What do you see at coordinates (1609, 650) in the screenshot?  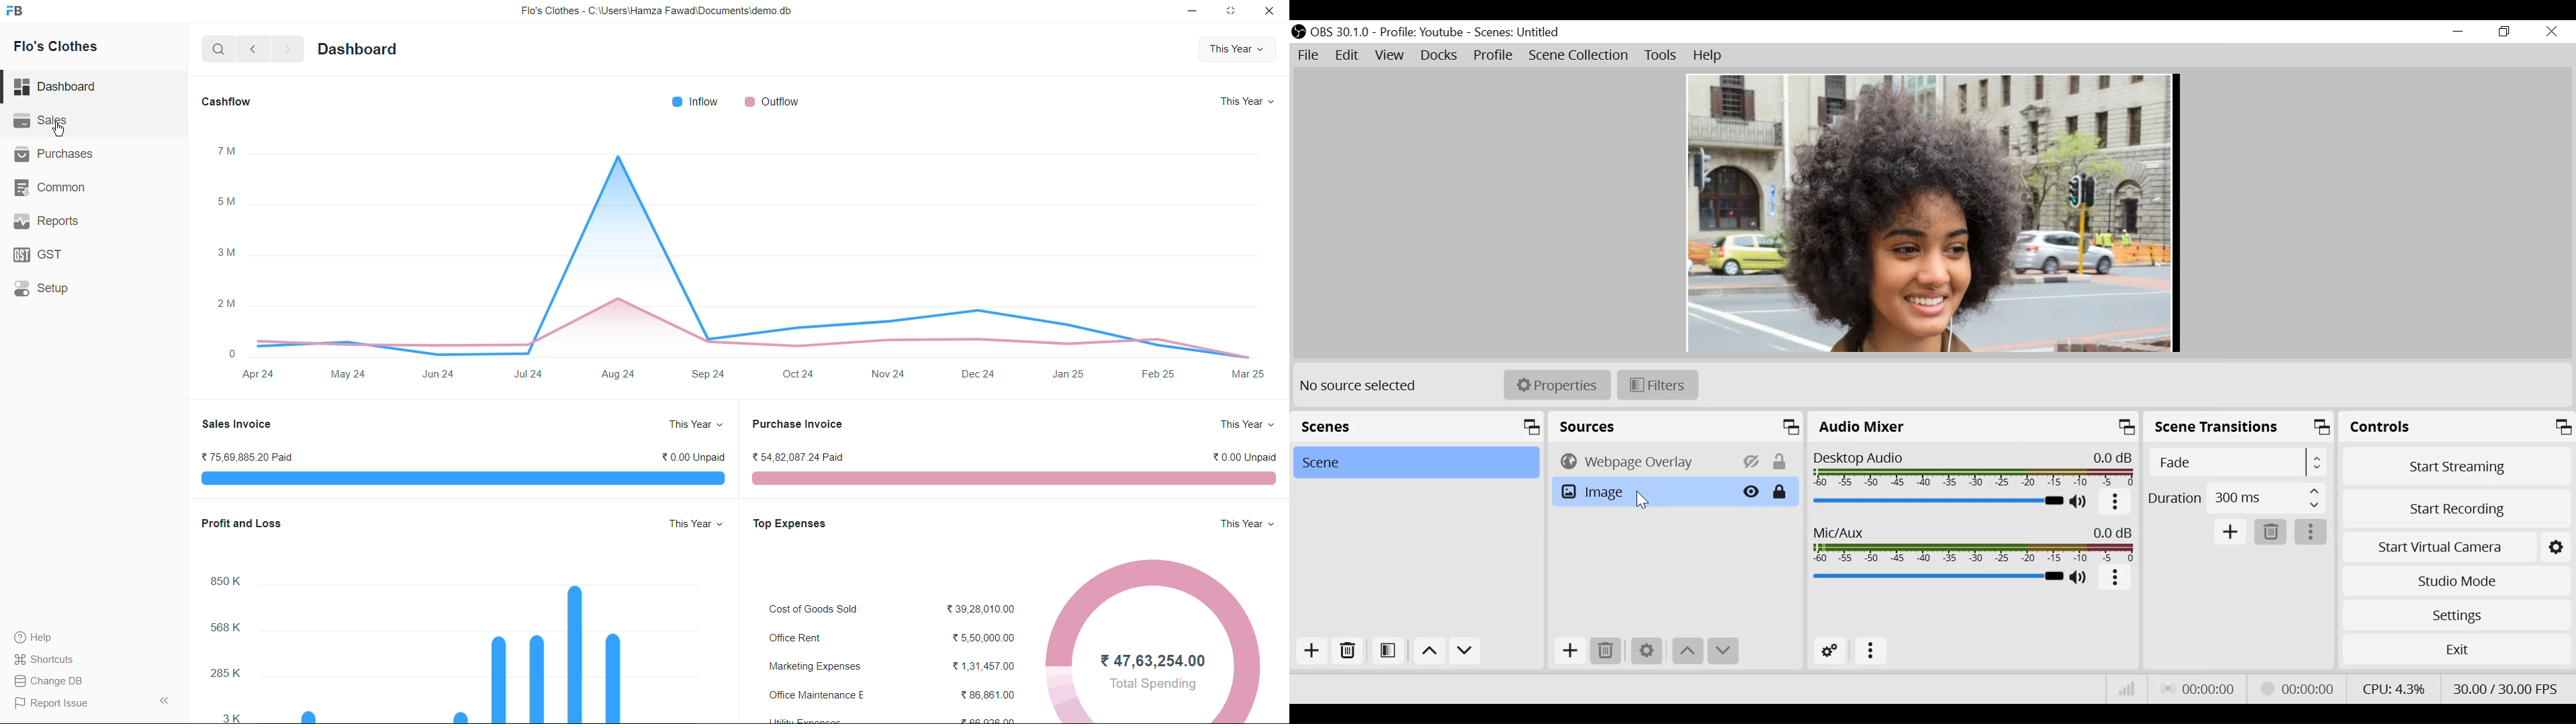 I see `Delete` at bounding box center [1609, 650].